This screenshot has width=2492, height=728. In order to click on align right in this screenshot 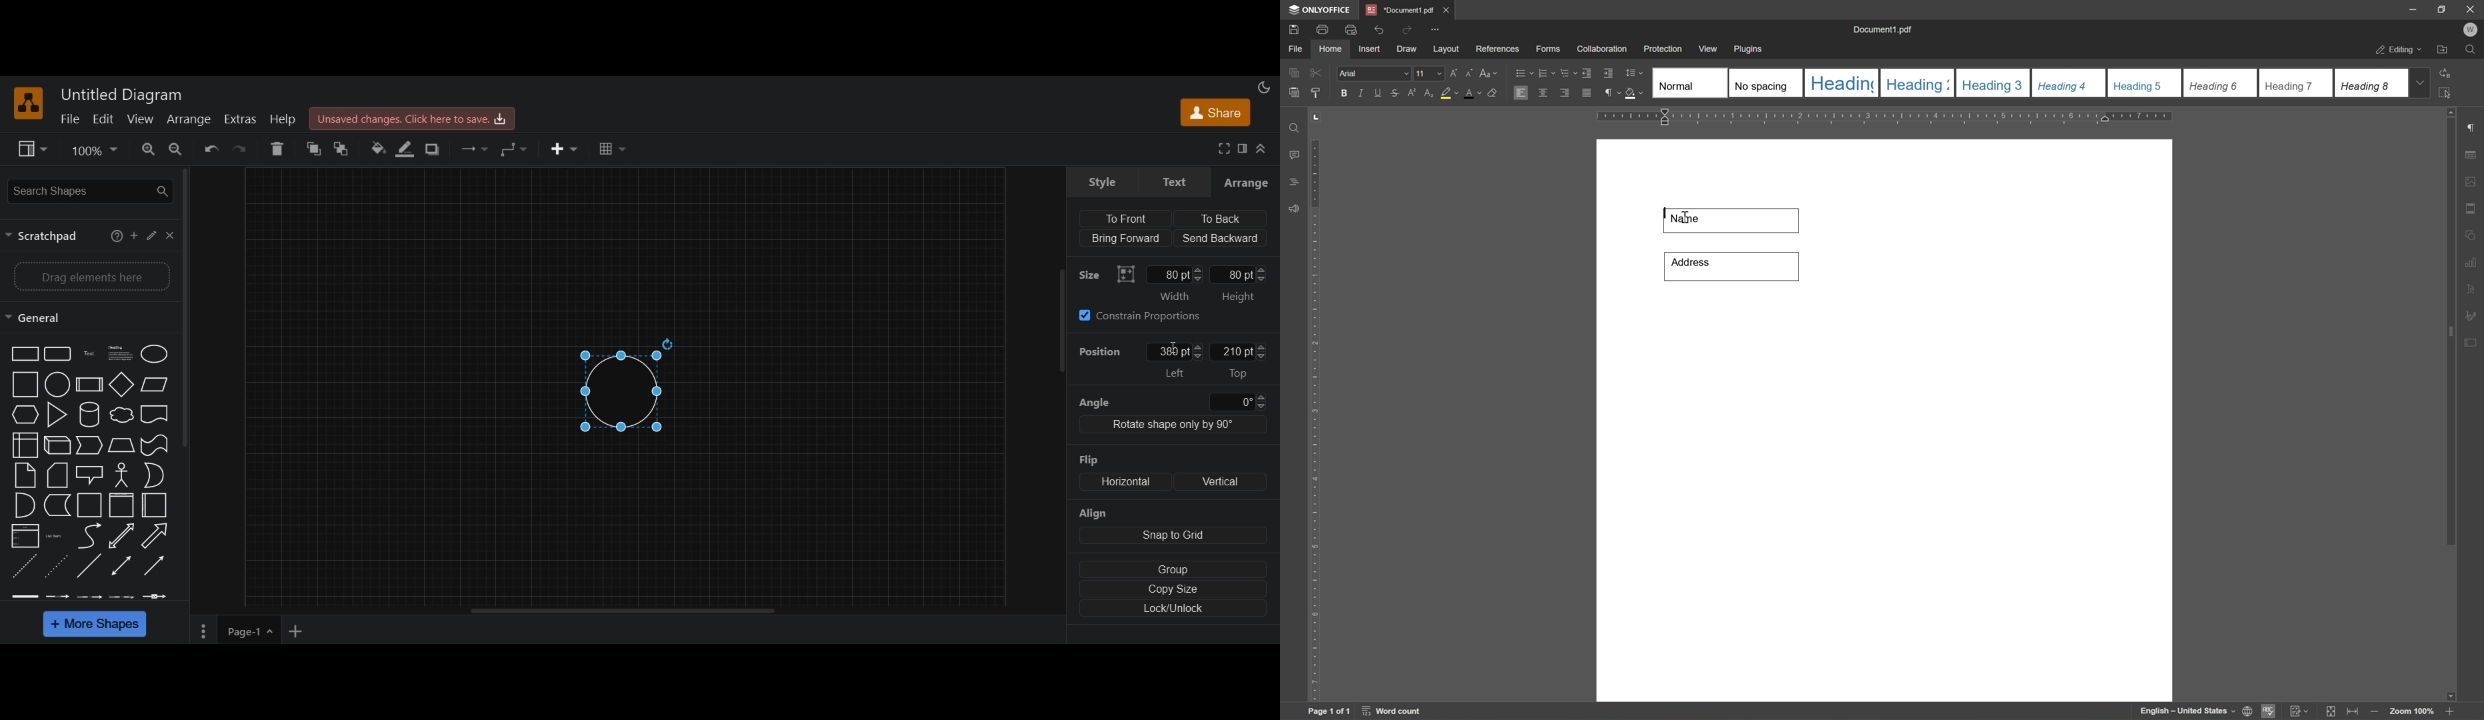, I will do `click(1564, 93)`.